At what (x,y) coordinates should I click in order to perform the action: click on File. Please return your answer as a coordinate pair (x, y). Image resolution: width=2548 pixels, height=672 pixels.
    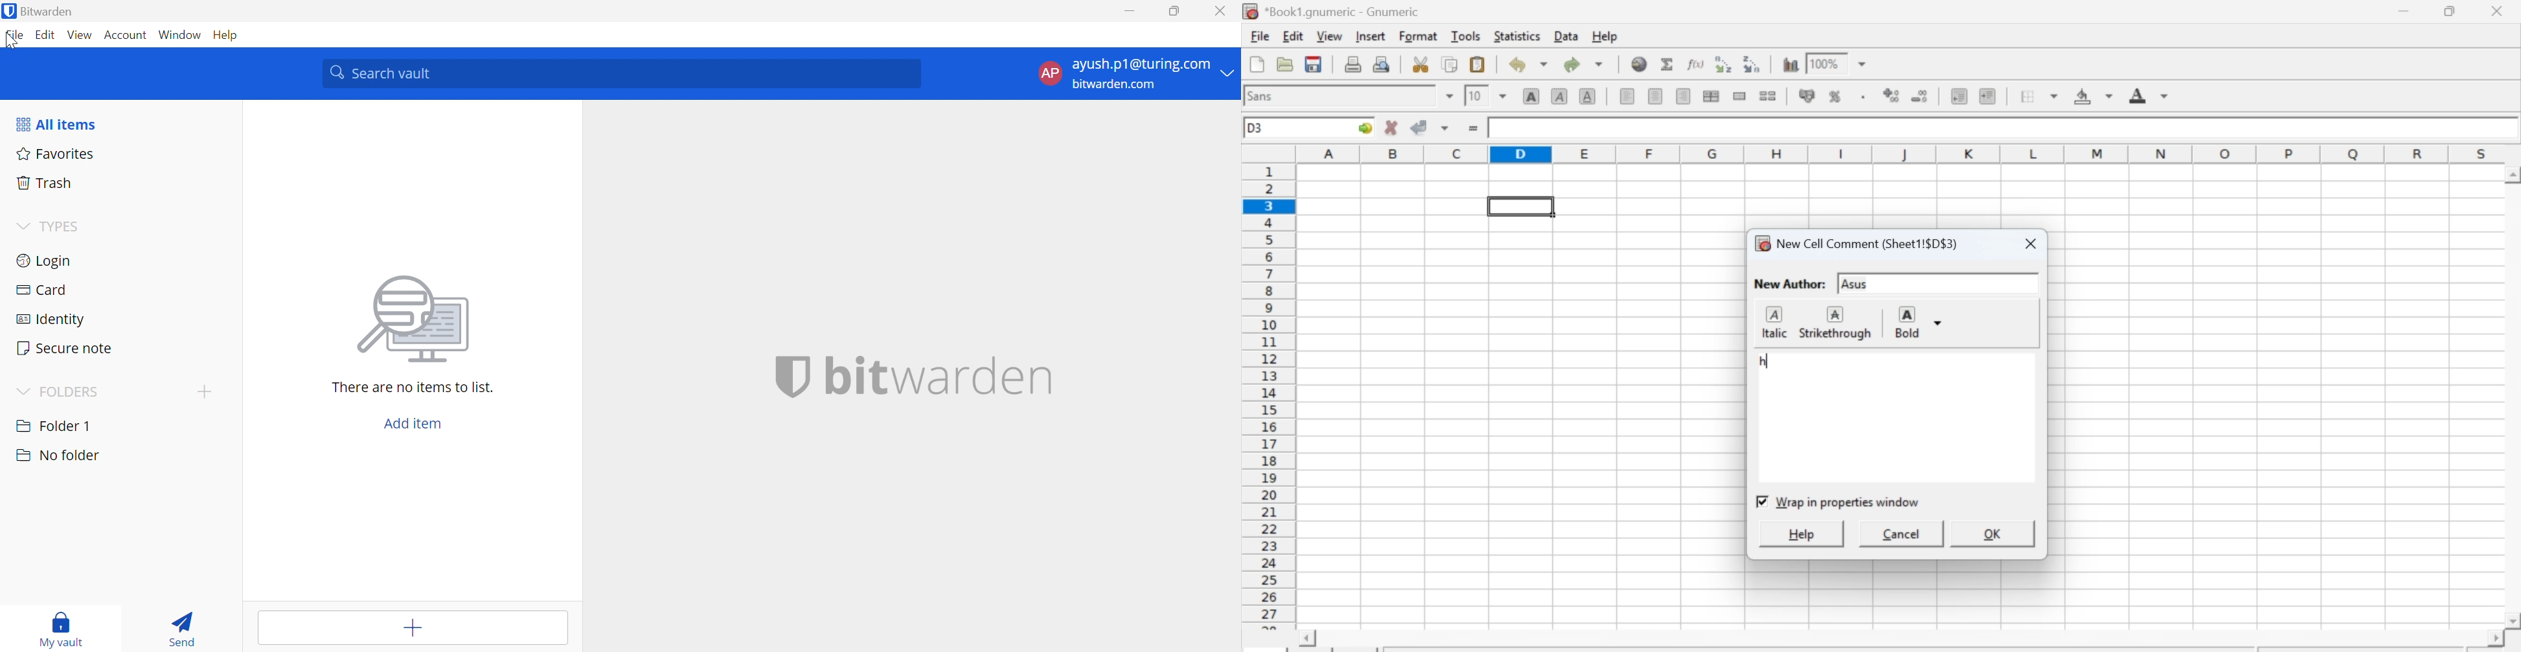
    Looking at the image, I should click on (1259, 37).